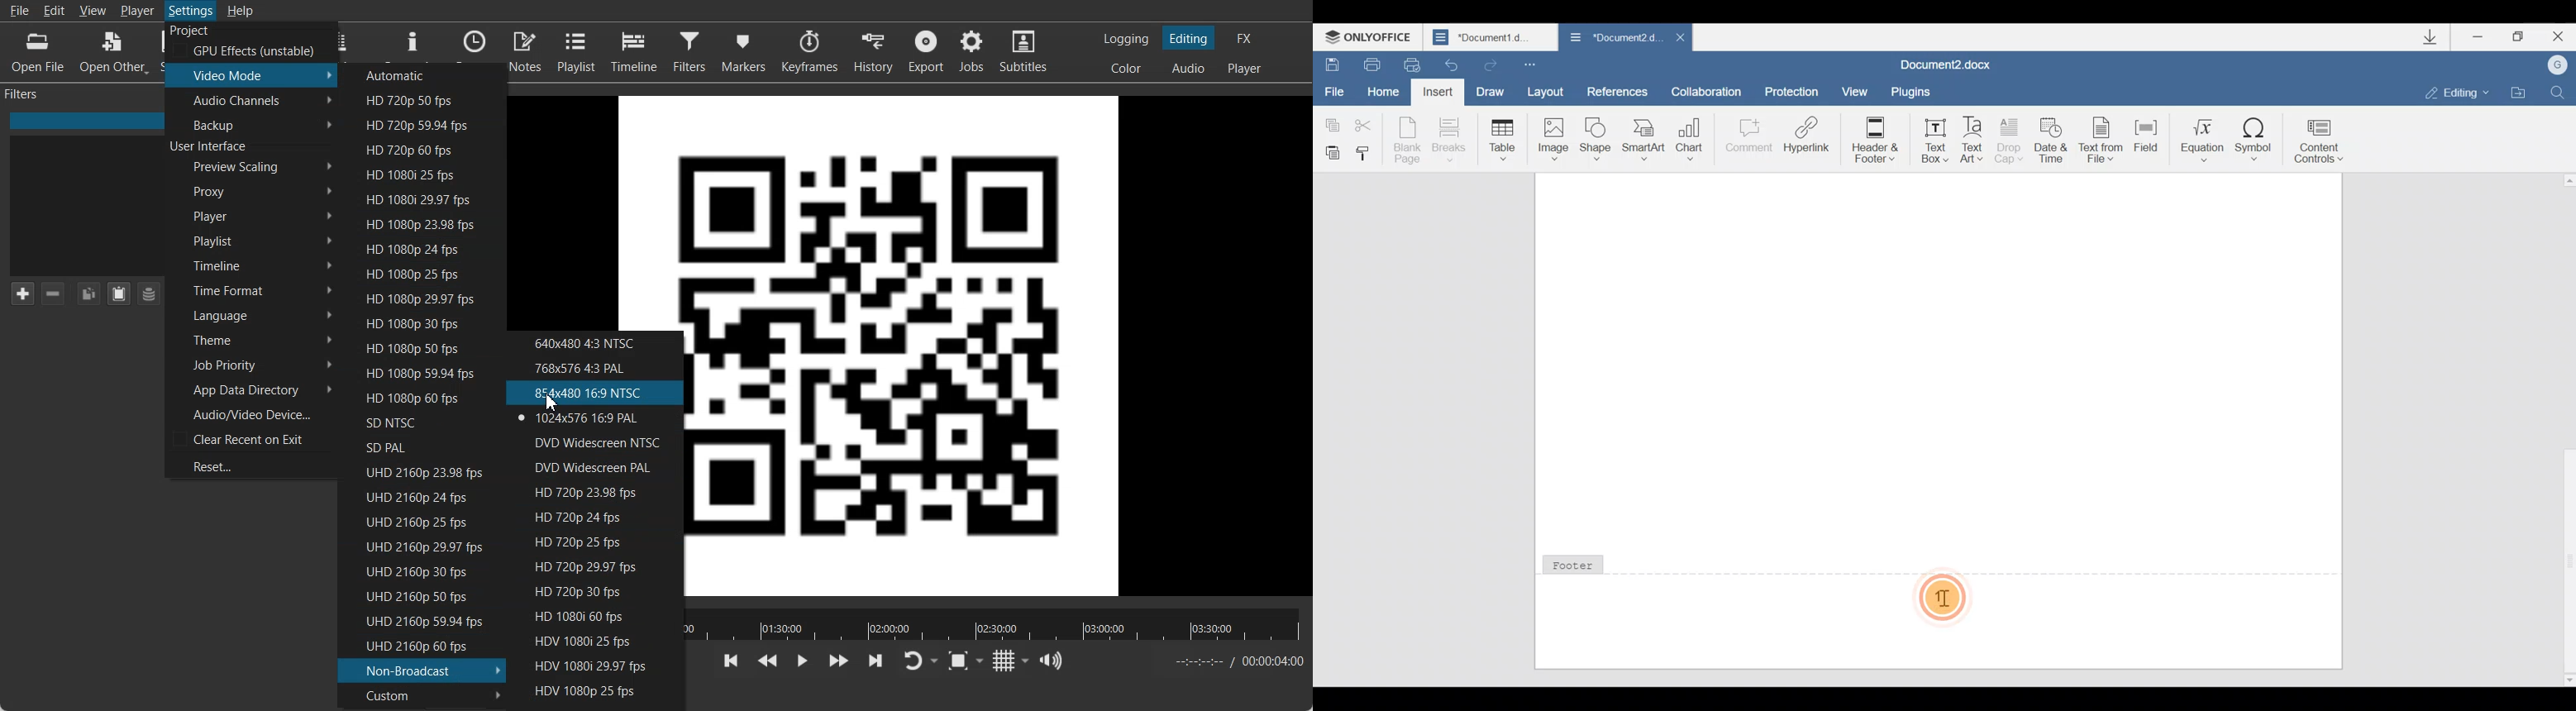  Describe the element at coordinates (973, 51) in the screenshot. I see `Jobs` at that location.